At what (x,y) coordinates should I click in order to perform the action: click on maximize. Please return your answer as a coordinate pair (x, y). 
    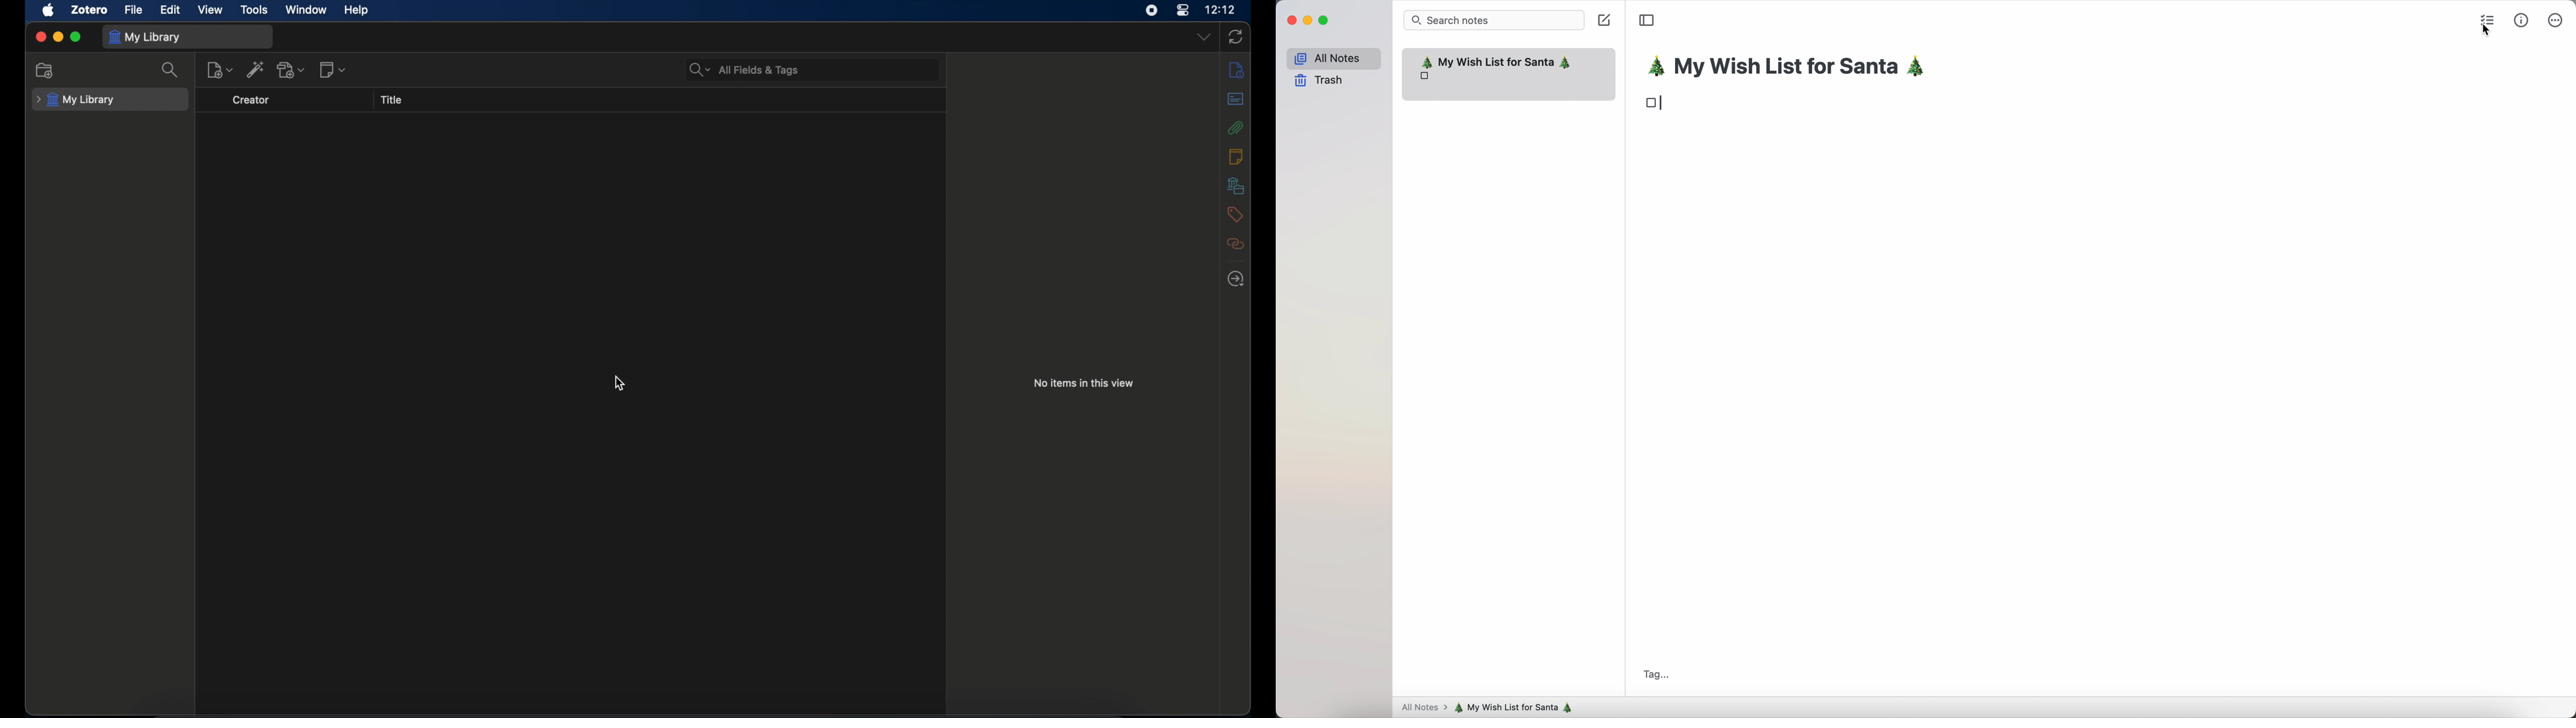
    Looking at the image, I should click on (76, 37).